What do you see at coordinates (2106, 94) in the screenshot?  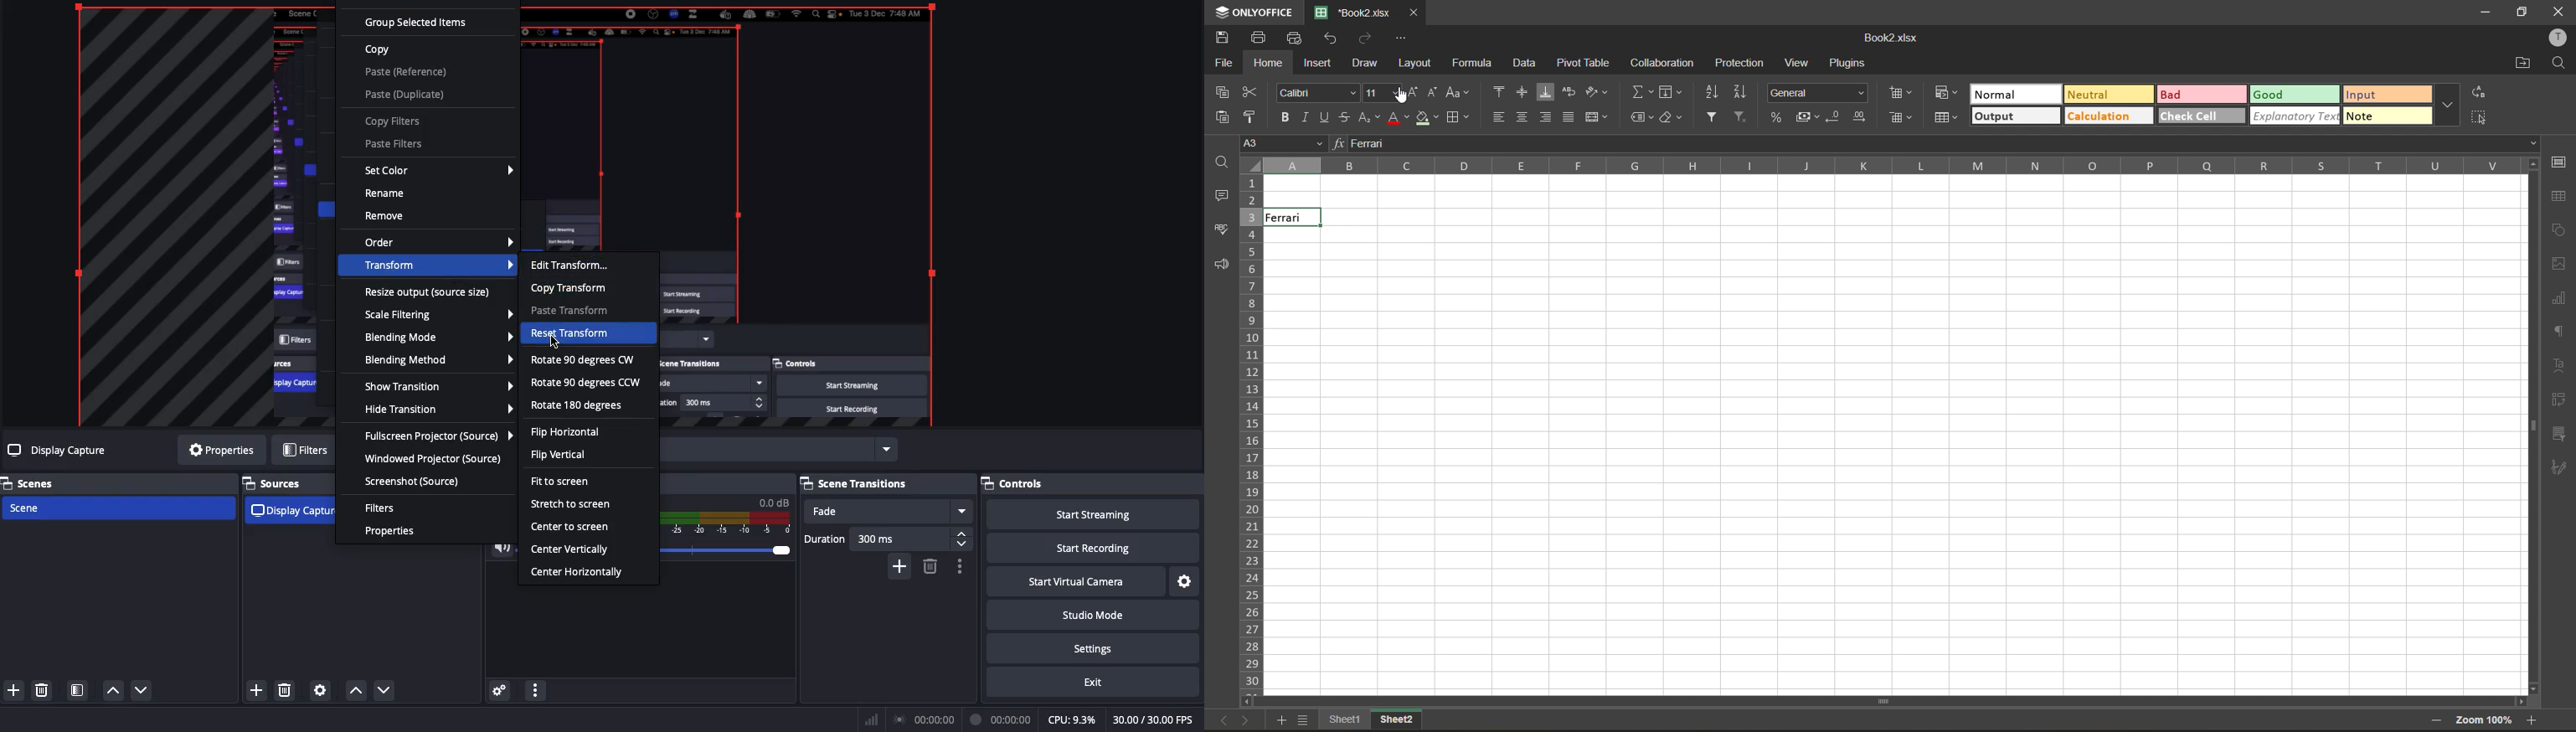 I see `neutral` at bounding box center [2106, 94].